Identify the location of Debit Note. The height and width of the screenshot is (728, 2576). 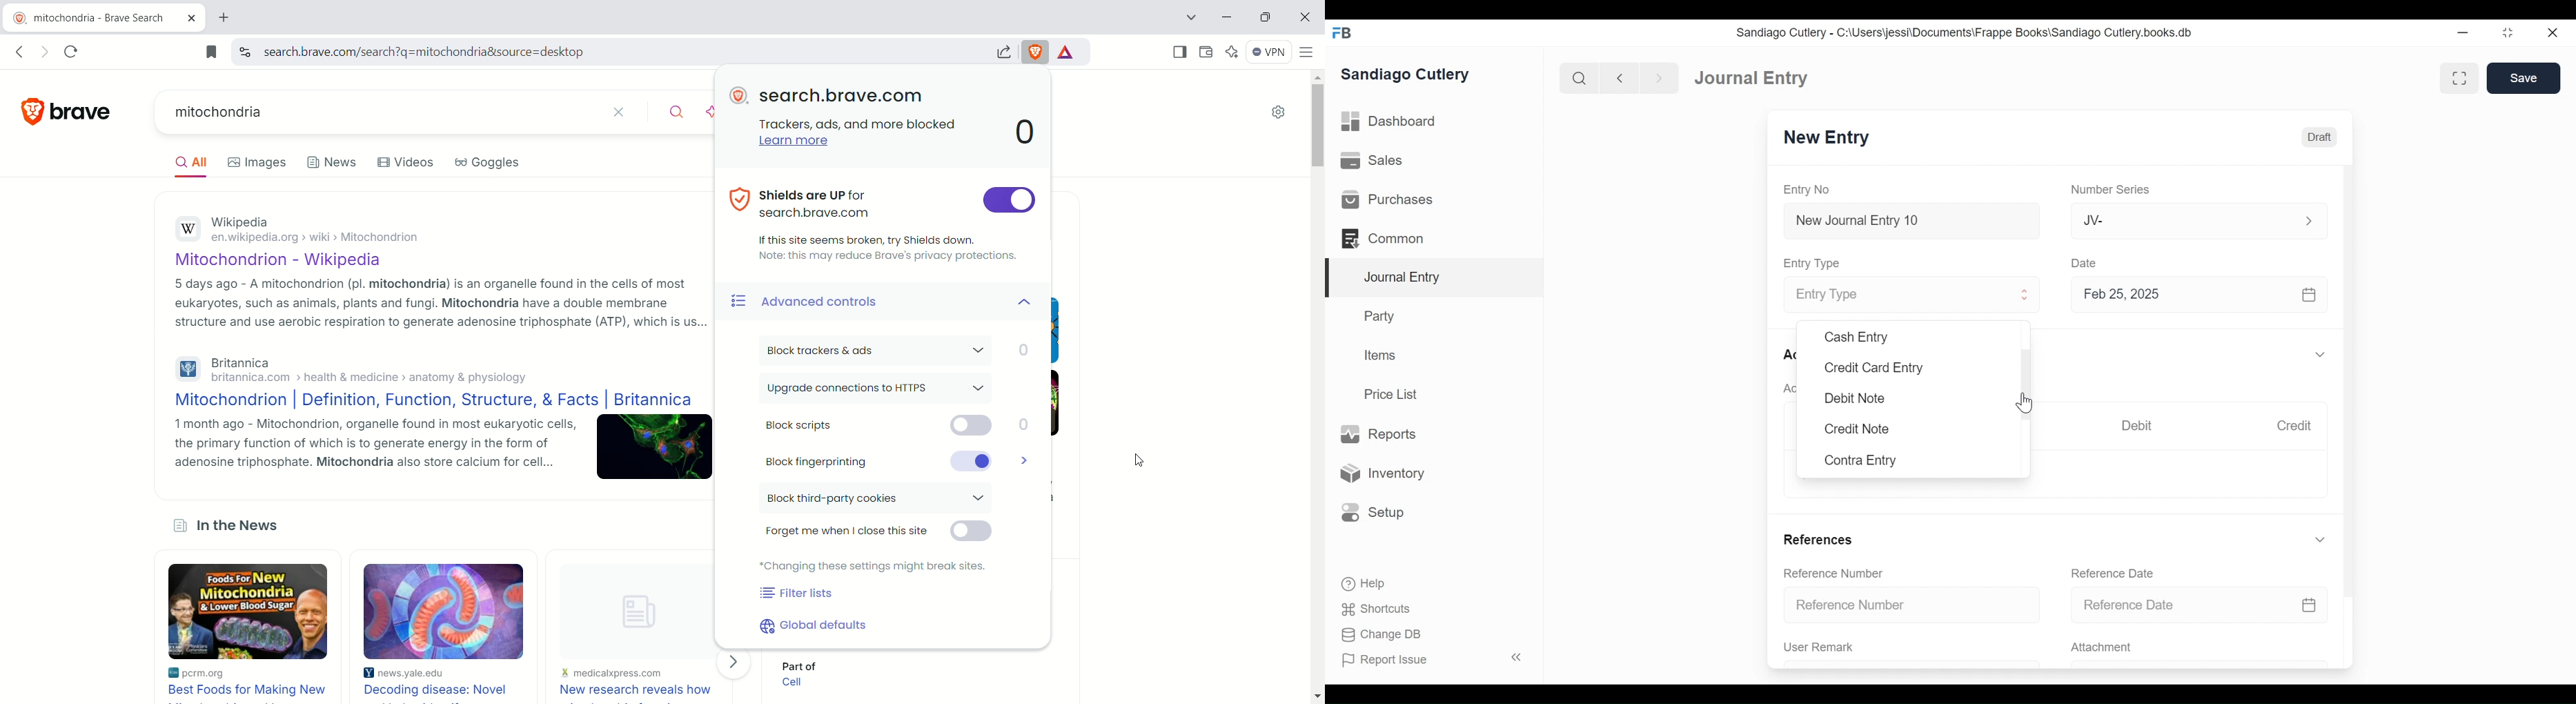
(1854, 397).